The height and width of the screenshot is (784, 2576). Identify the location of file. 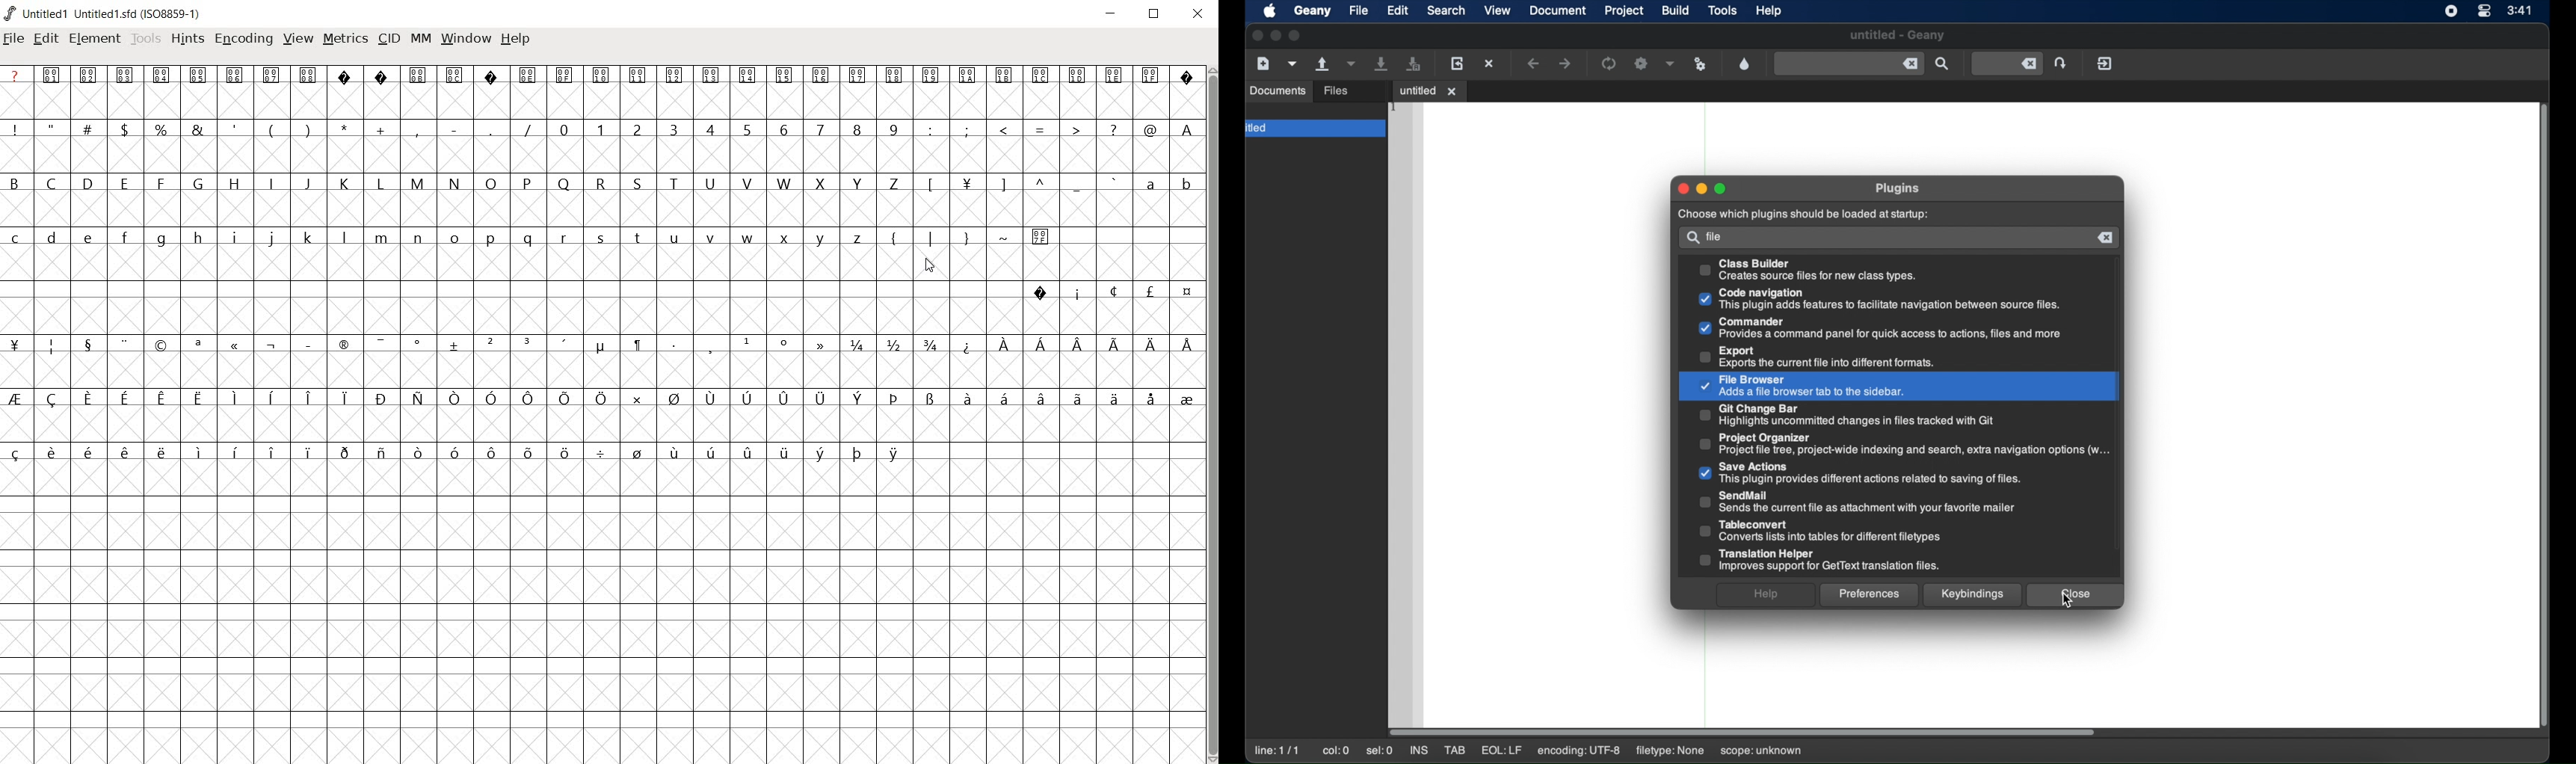
(1718, 236).